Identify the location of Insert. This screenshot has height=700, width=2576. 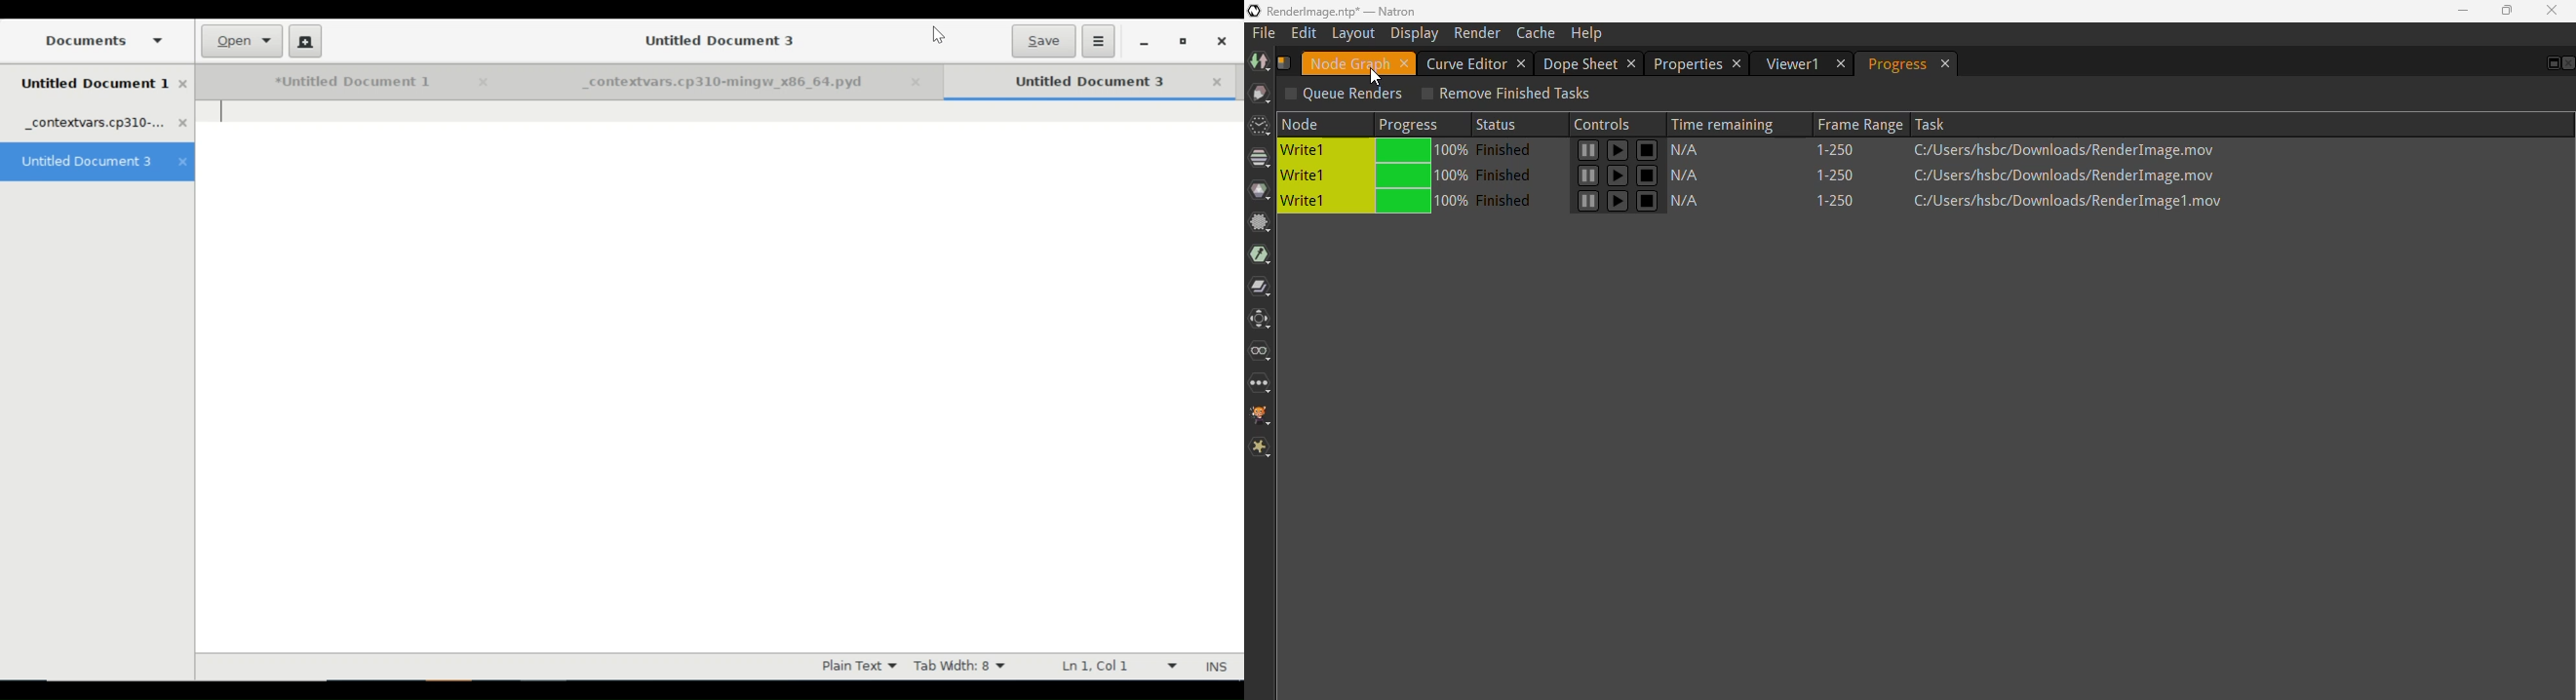
(1215, 666).